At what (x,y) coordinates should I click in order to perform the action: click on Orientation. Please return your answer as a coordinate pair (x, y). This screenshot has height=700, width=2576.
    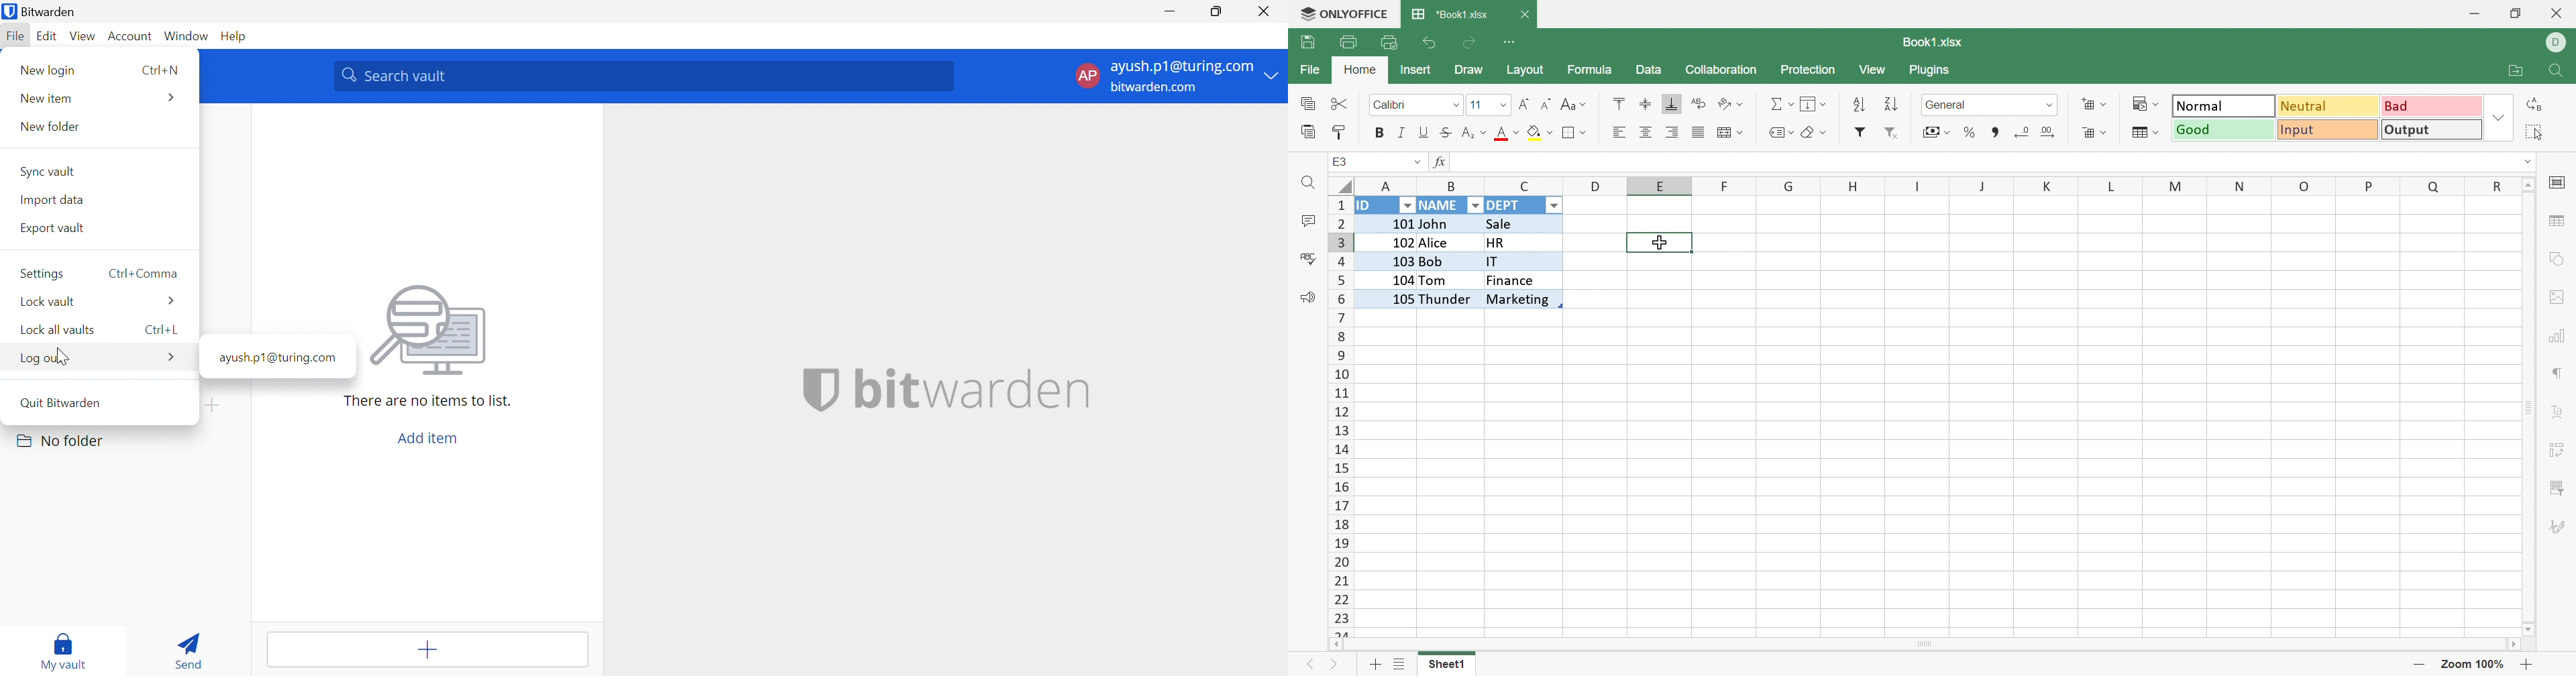
    Looking at the image, I should click on (1729, 103).